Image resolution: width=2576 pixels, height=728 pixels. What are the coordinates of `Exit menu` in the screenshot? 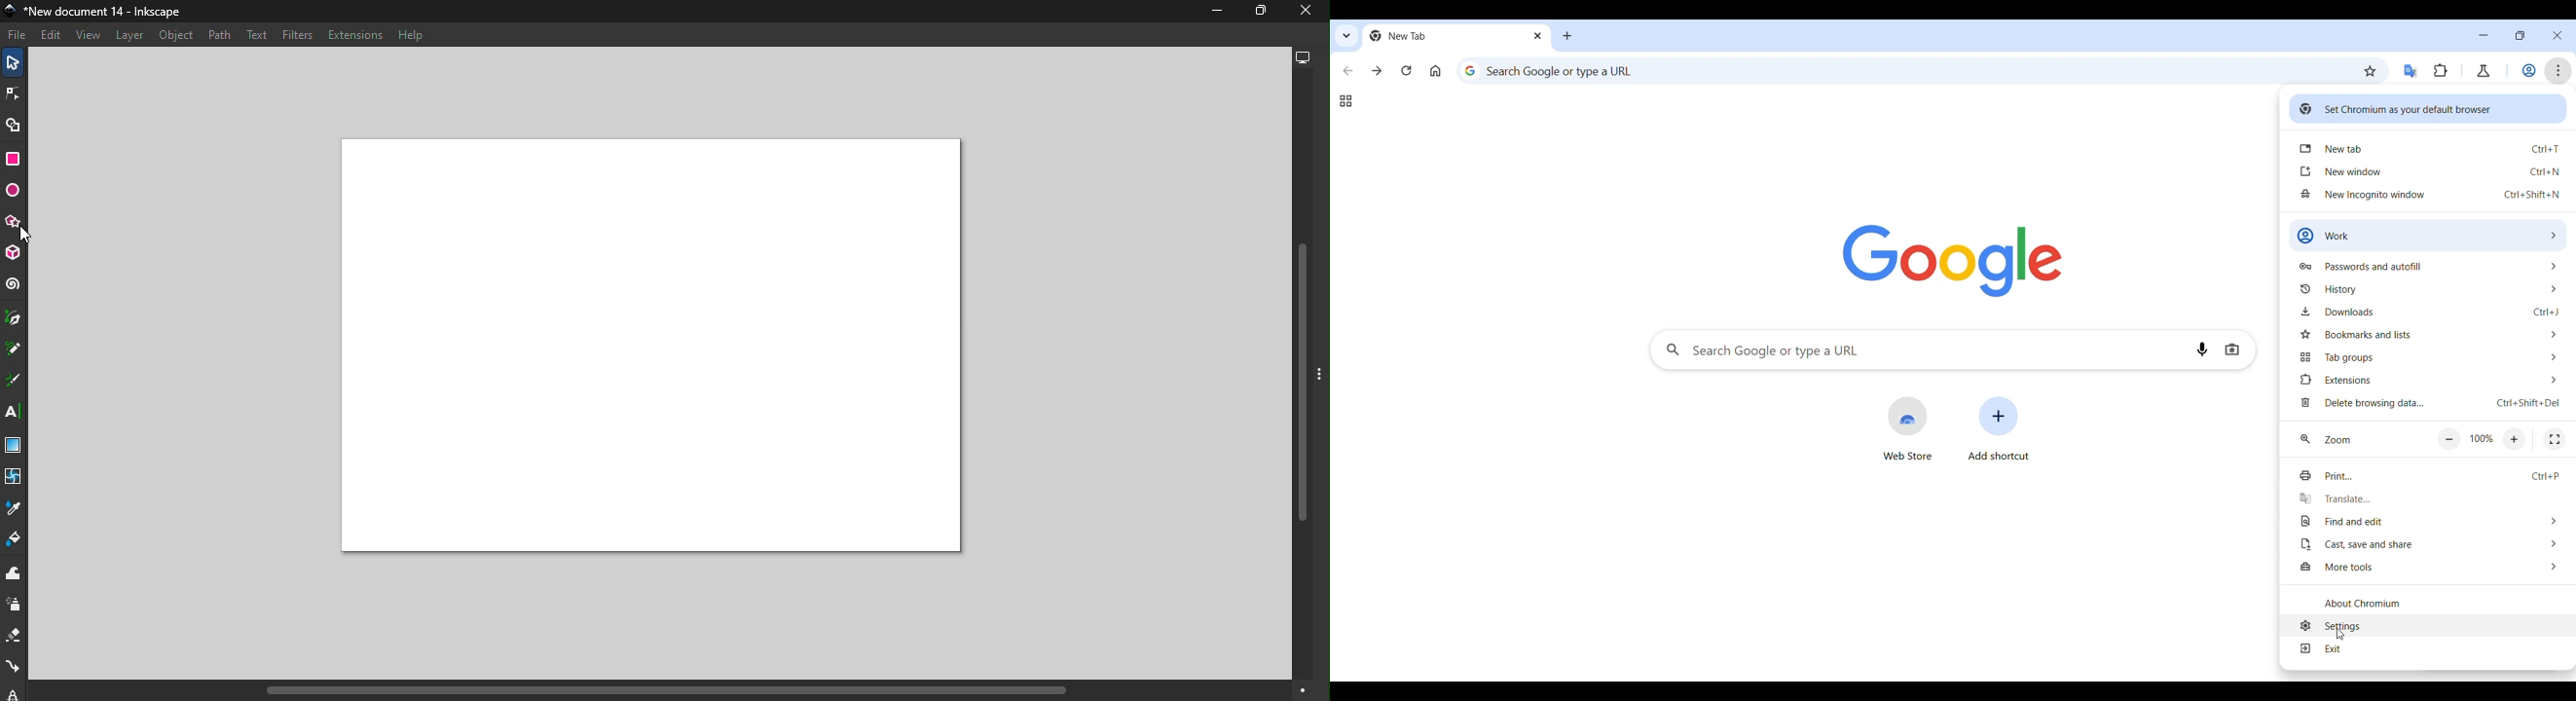 It's located at (2431, 648).